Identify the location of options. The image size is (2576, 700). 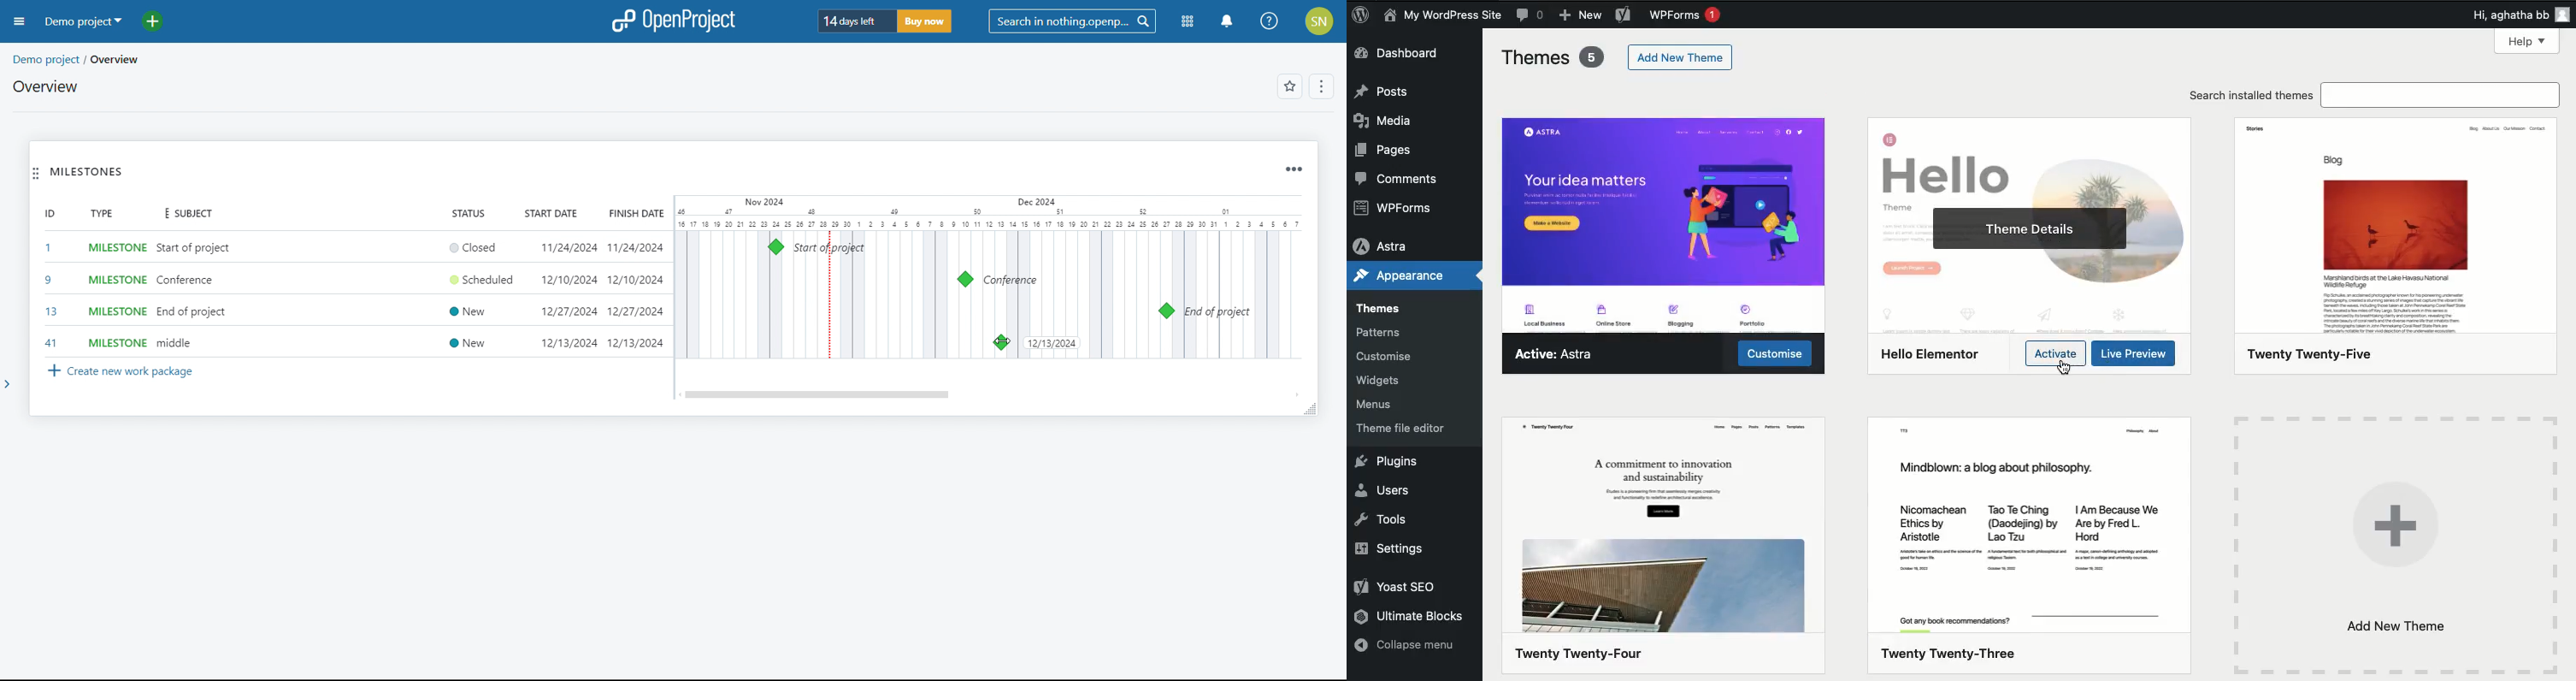
(1323, 87).